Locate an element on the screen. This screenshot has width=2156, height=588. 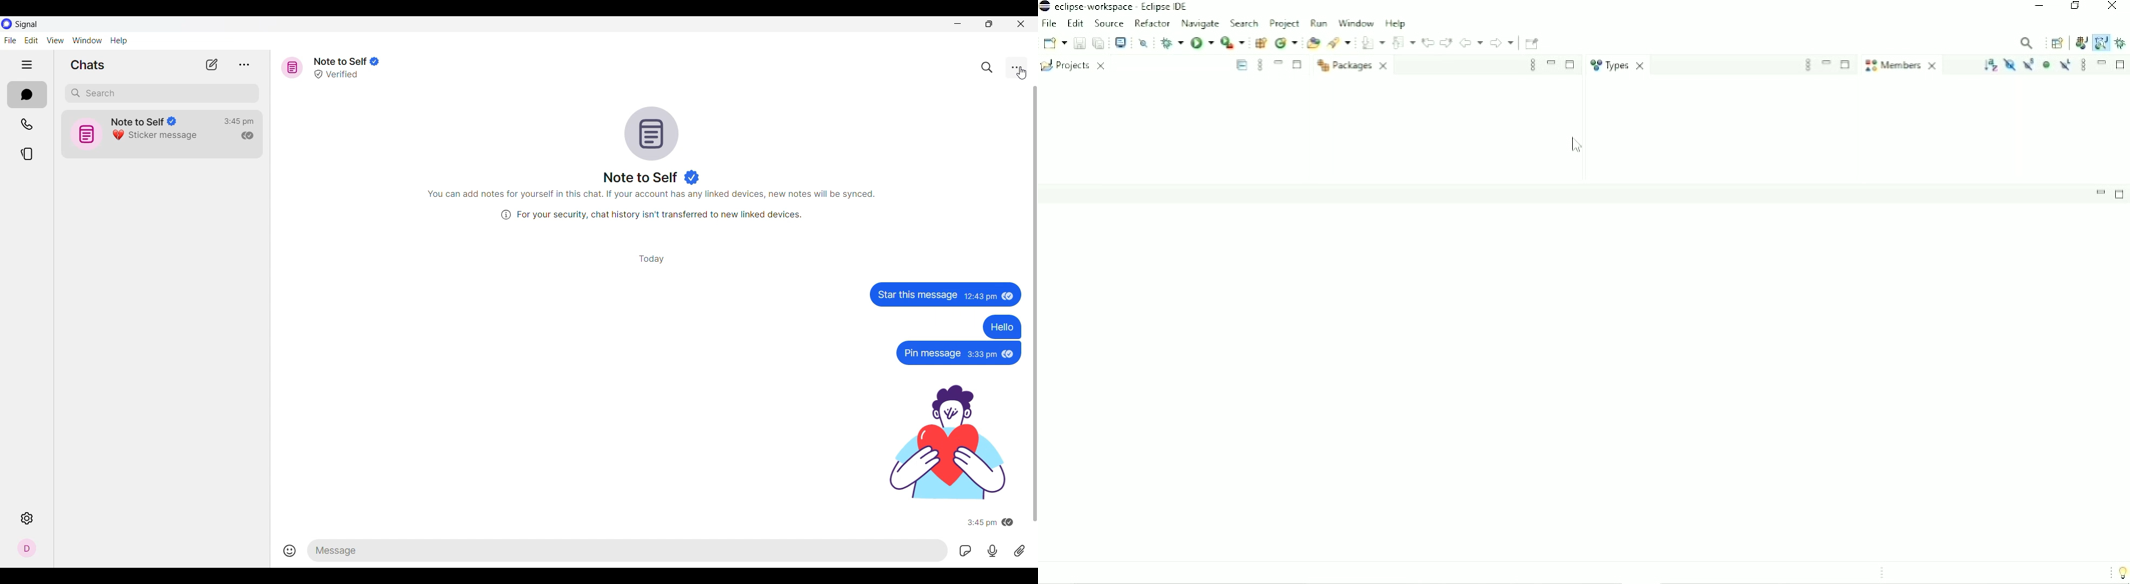
previous Annotation is located at coordinates (1404, 42).